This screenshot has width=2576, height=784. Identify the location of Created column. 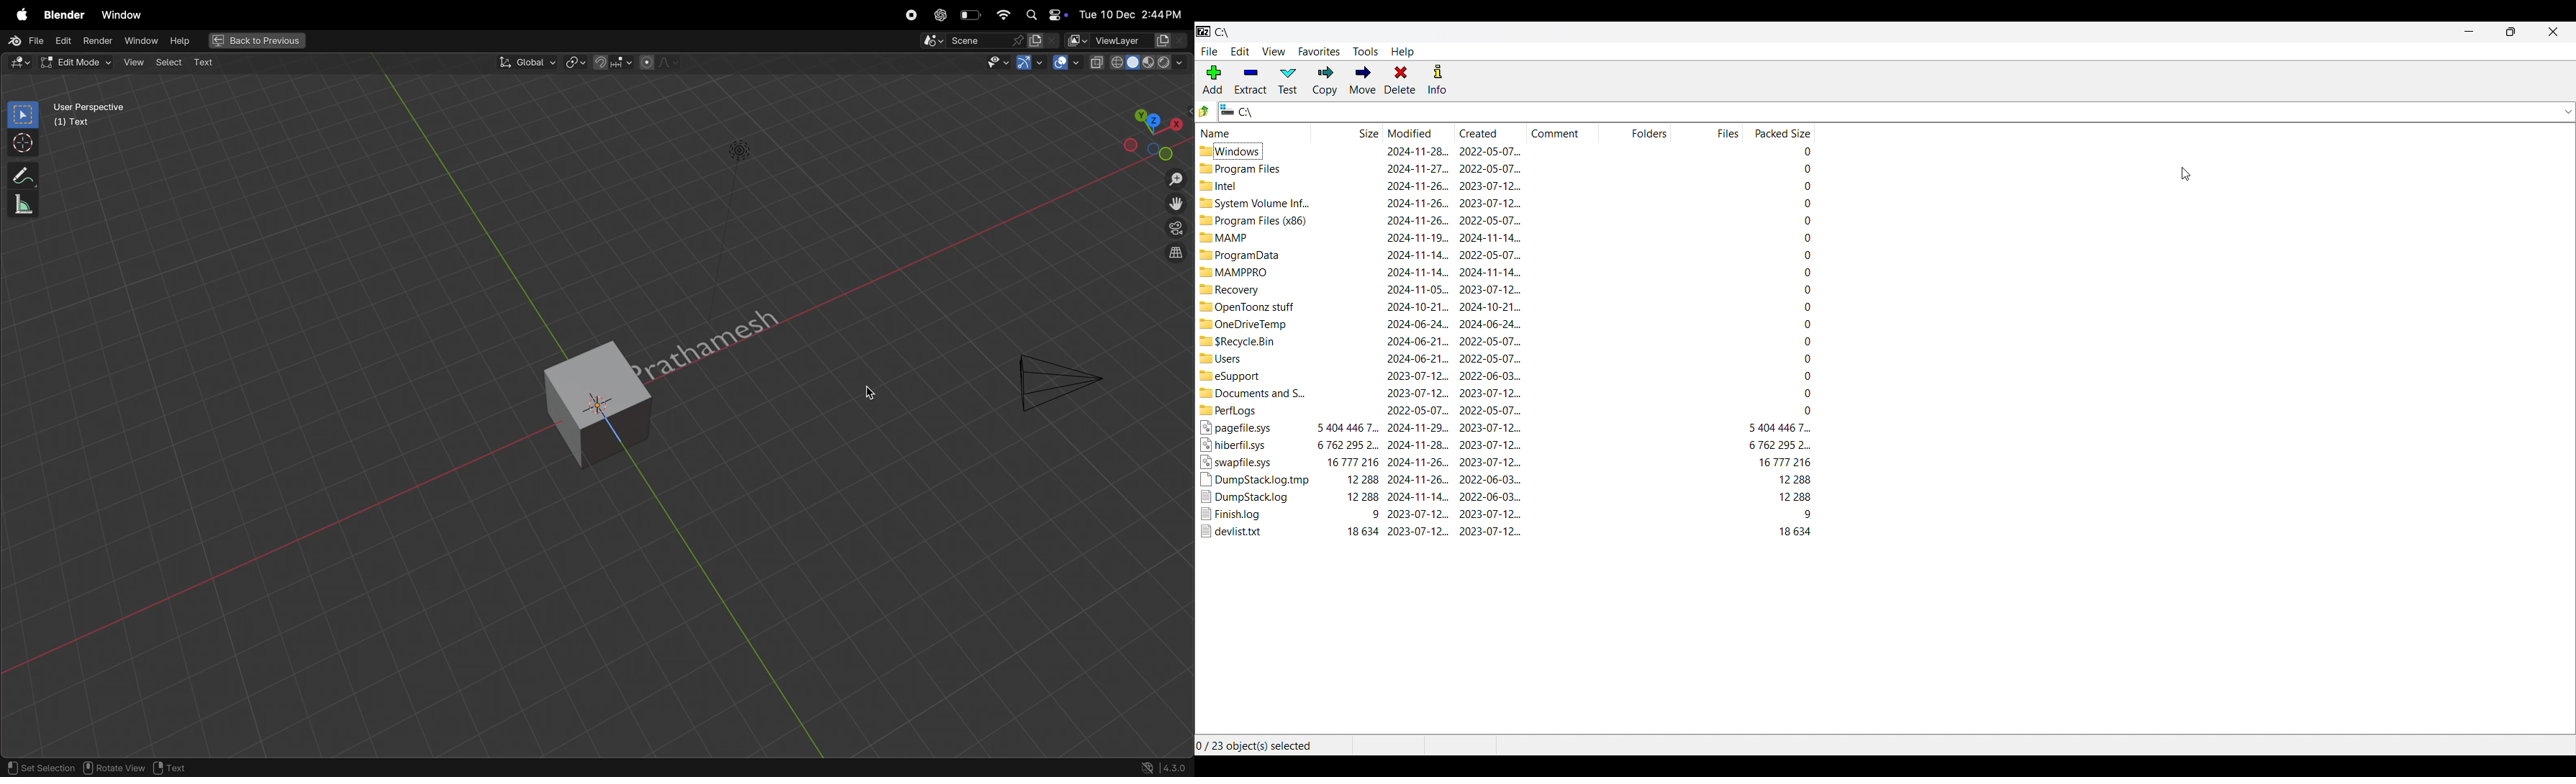
(1492, 132).